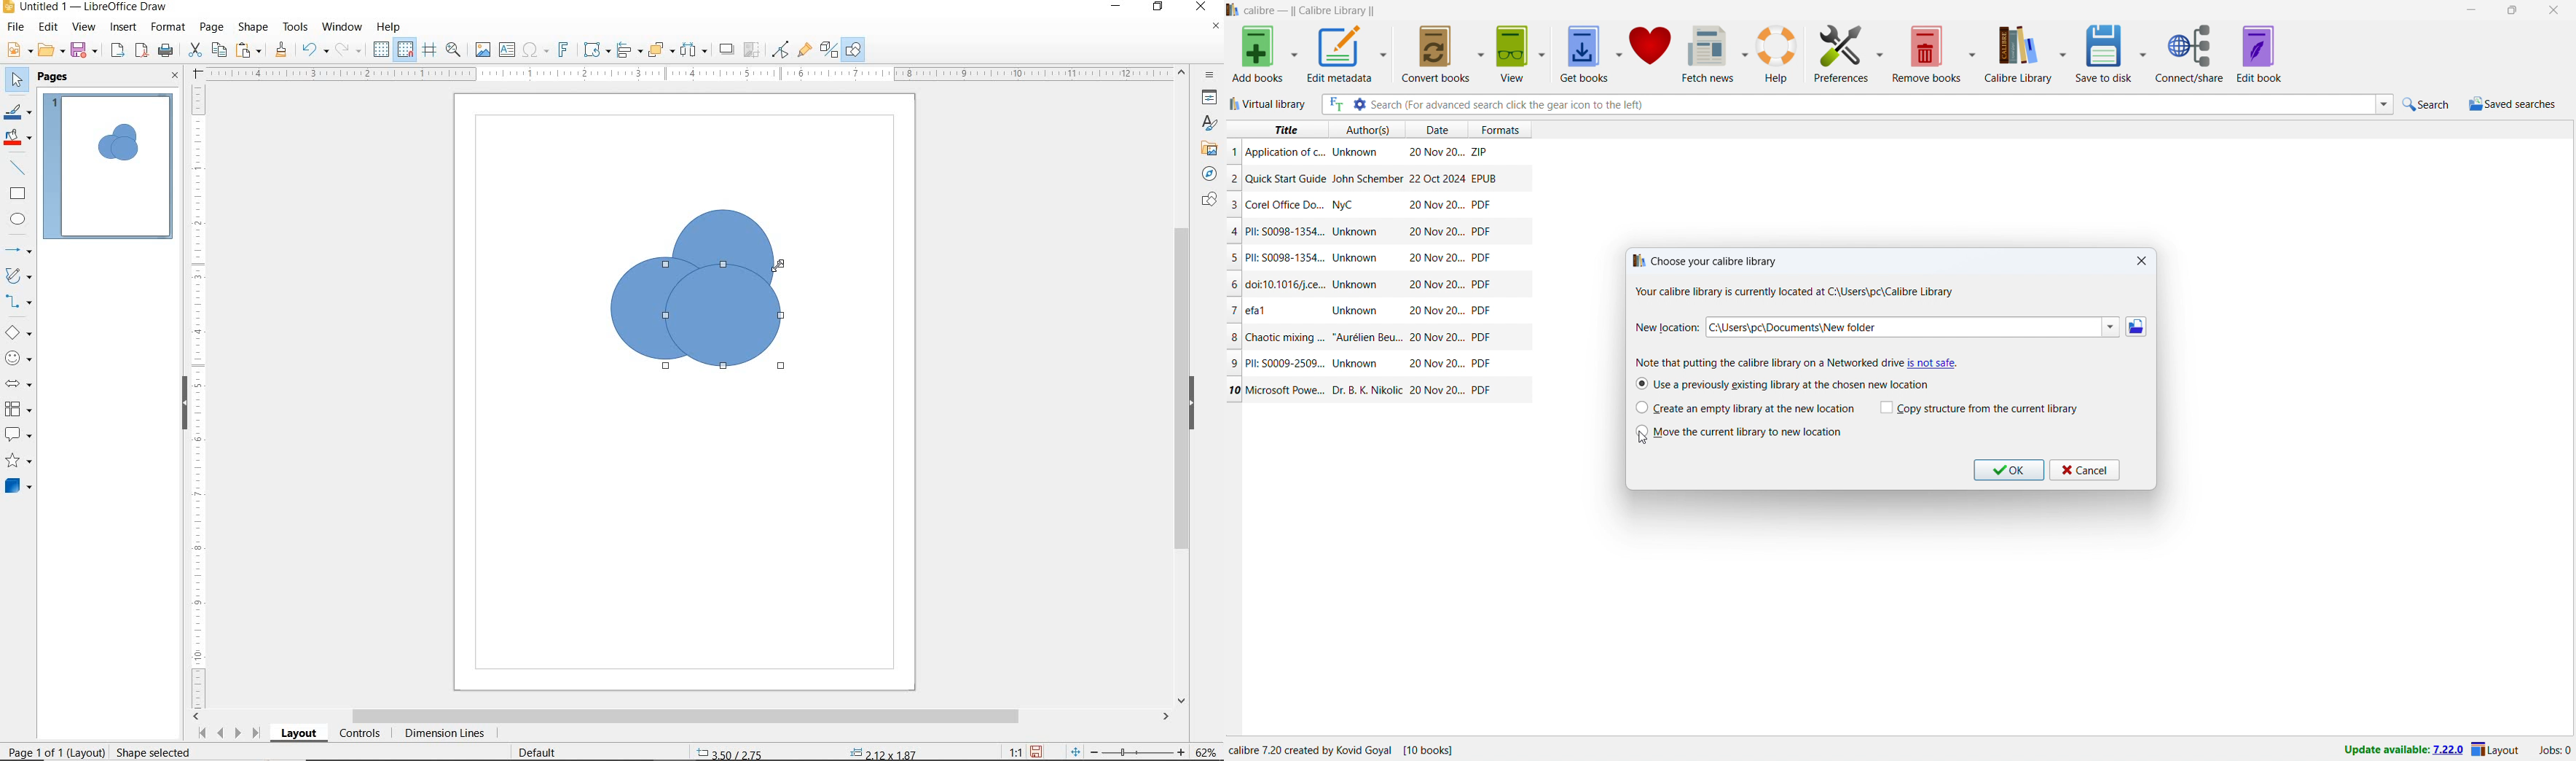  Describe the element at coordinates (1355, 309) in the screenshot. I see `Author` at that location.